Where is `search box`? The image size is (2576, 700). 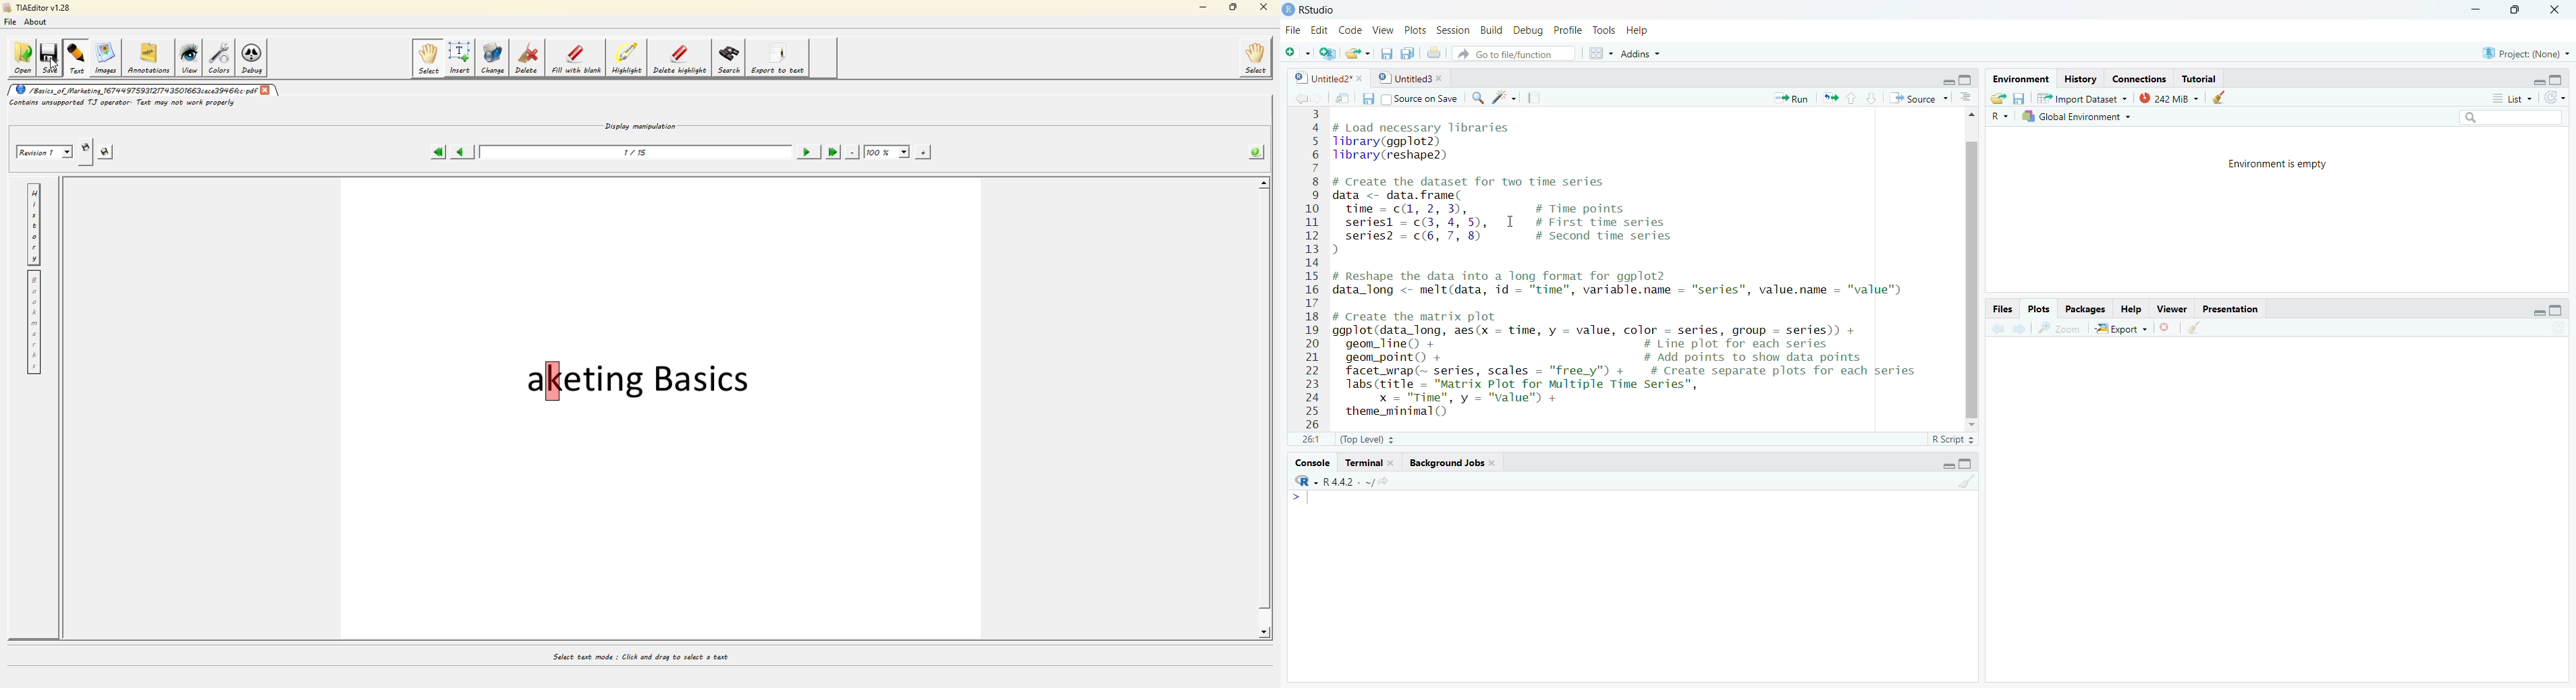
search box is located at coordinates (2509, 117).